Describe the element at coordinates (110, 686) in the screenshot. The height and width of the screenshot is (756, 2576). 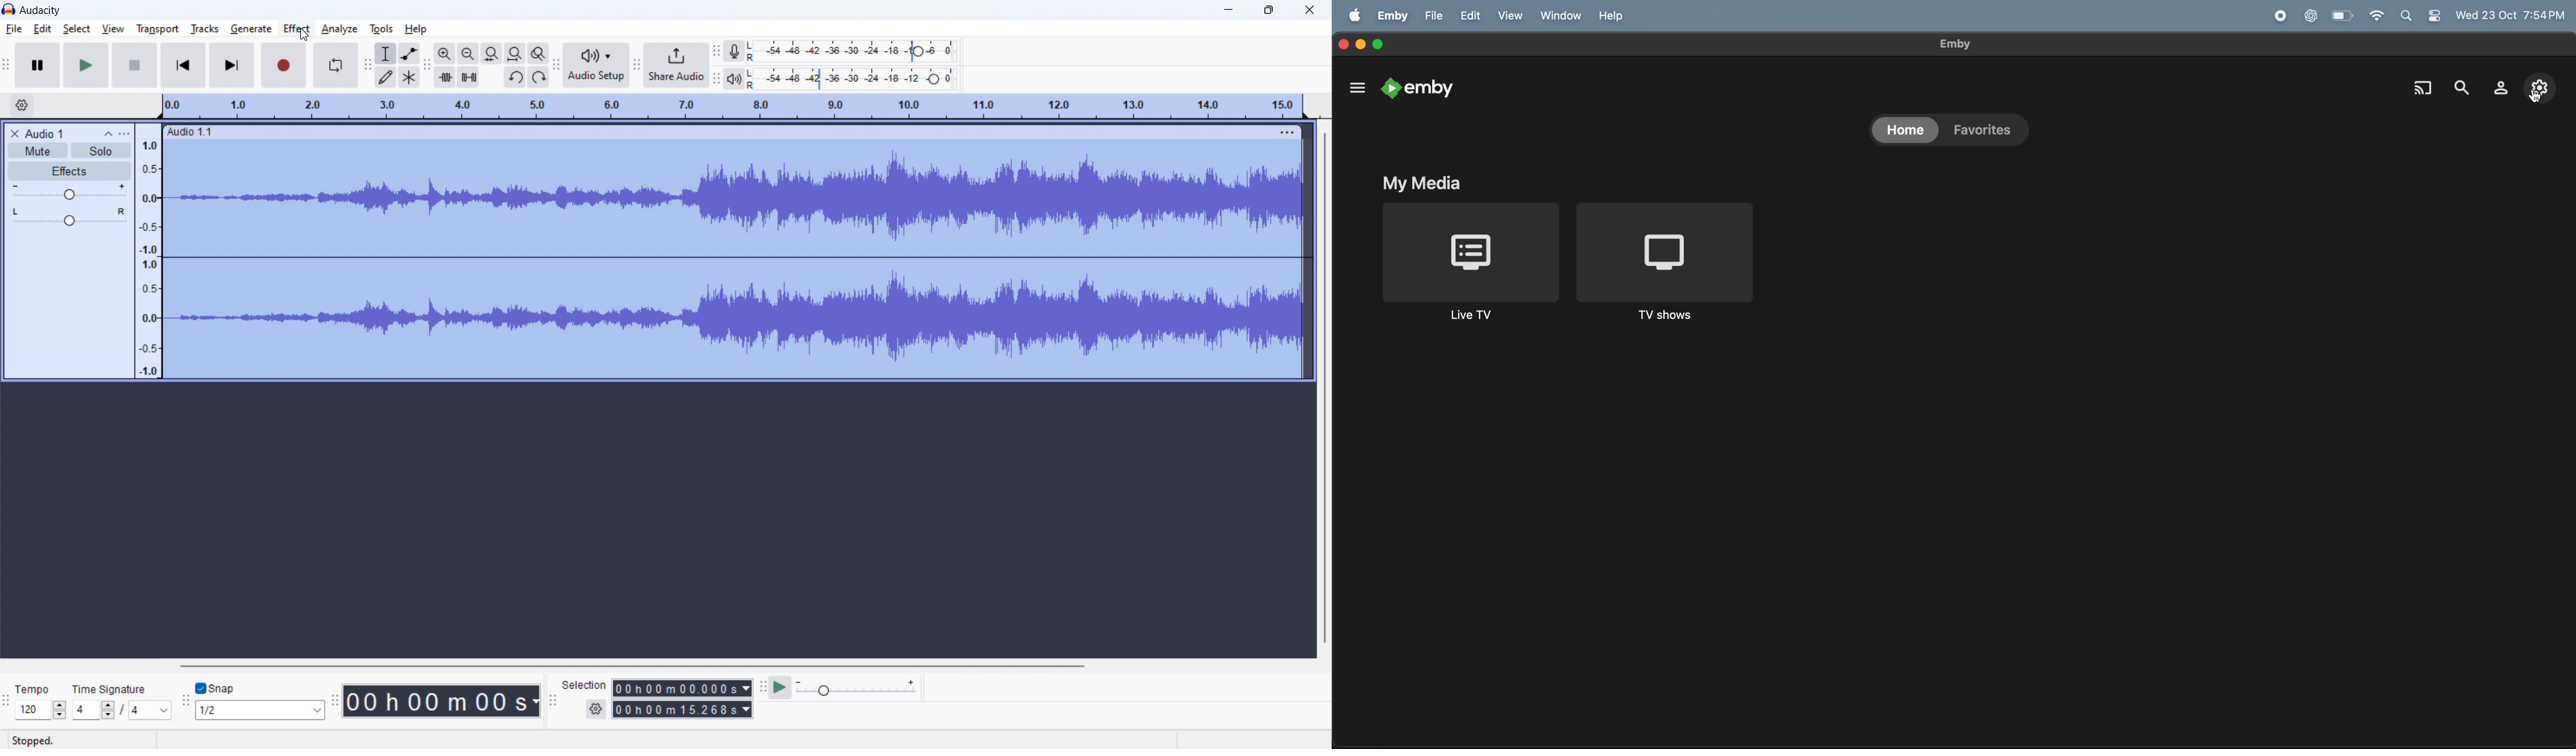
I see `Time Signature` at that location.